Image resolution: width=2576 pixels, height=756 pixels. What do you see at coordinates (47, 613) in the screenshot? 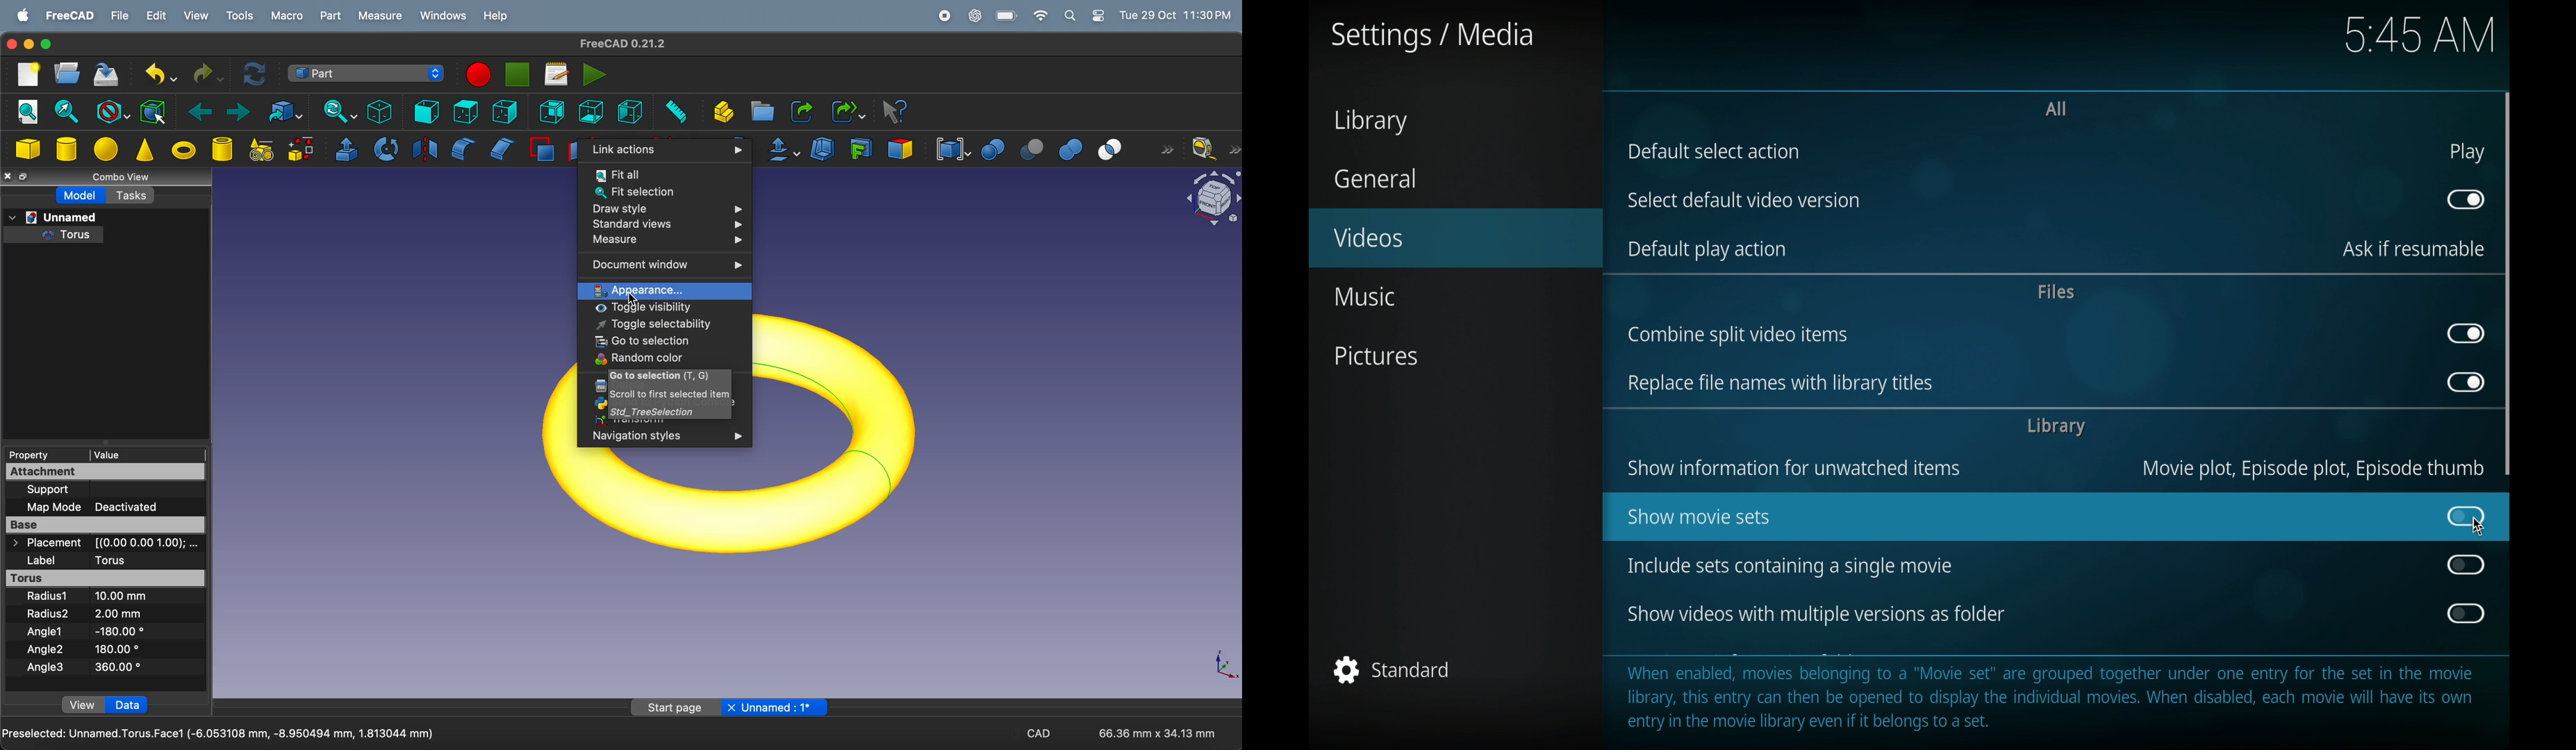
I see `Radius 2` at bounding box center [47, 613].